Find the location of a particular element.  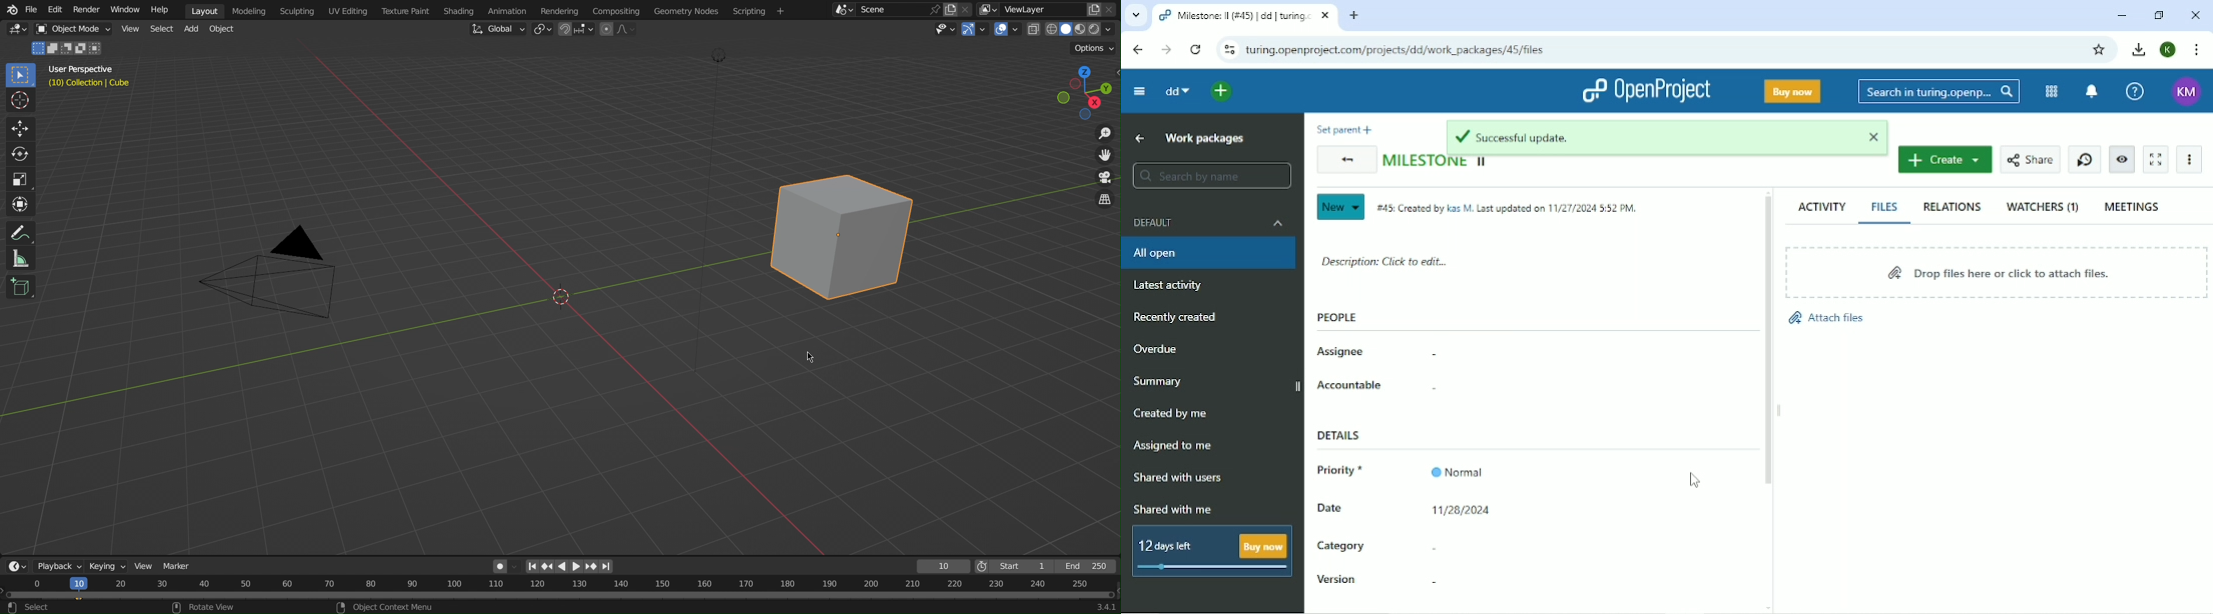

Compositing is located at coordinates (622, 9).